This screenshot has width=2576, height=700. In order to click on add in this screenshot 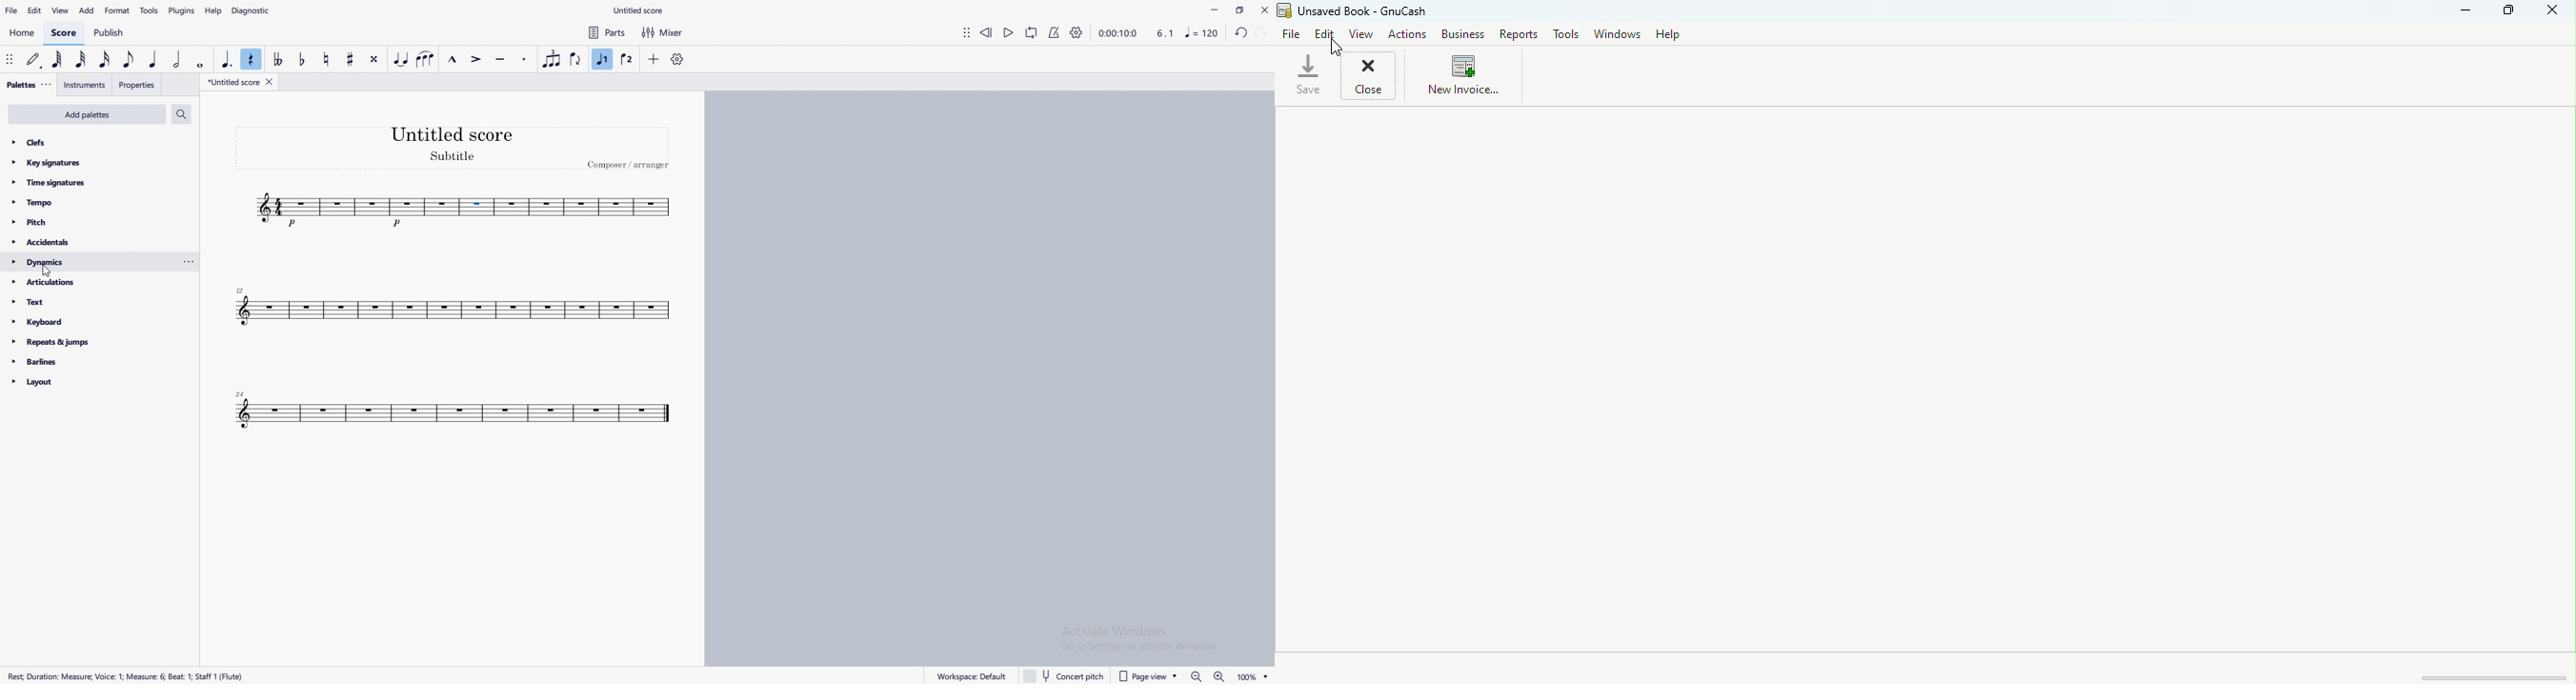, I will do `click(653, 60)`.